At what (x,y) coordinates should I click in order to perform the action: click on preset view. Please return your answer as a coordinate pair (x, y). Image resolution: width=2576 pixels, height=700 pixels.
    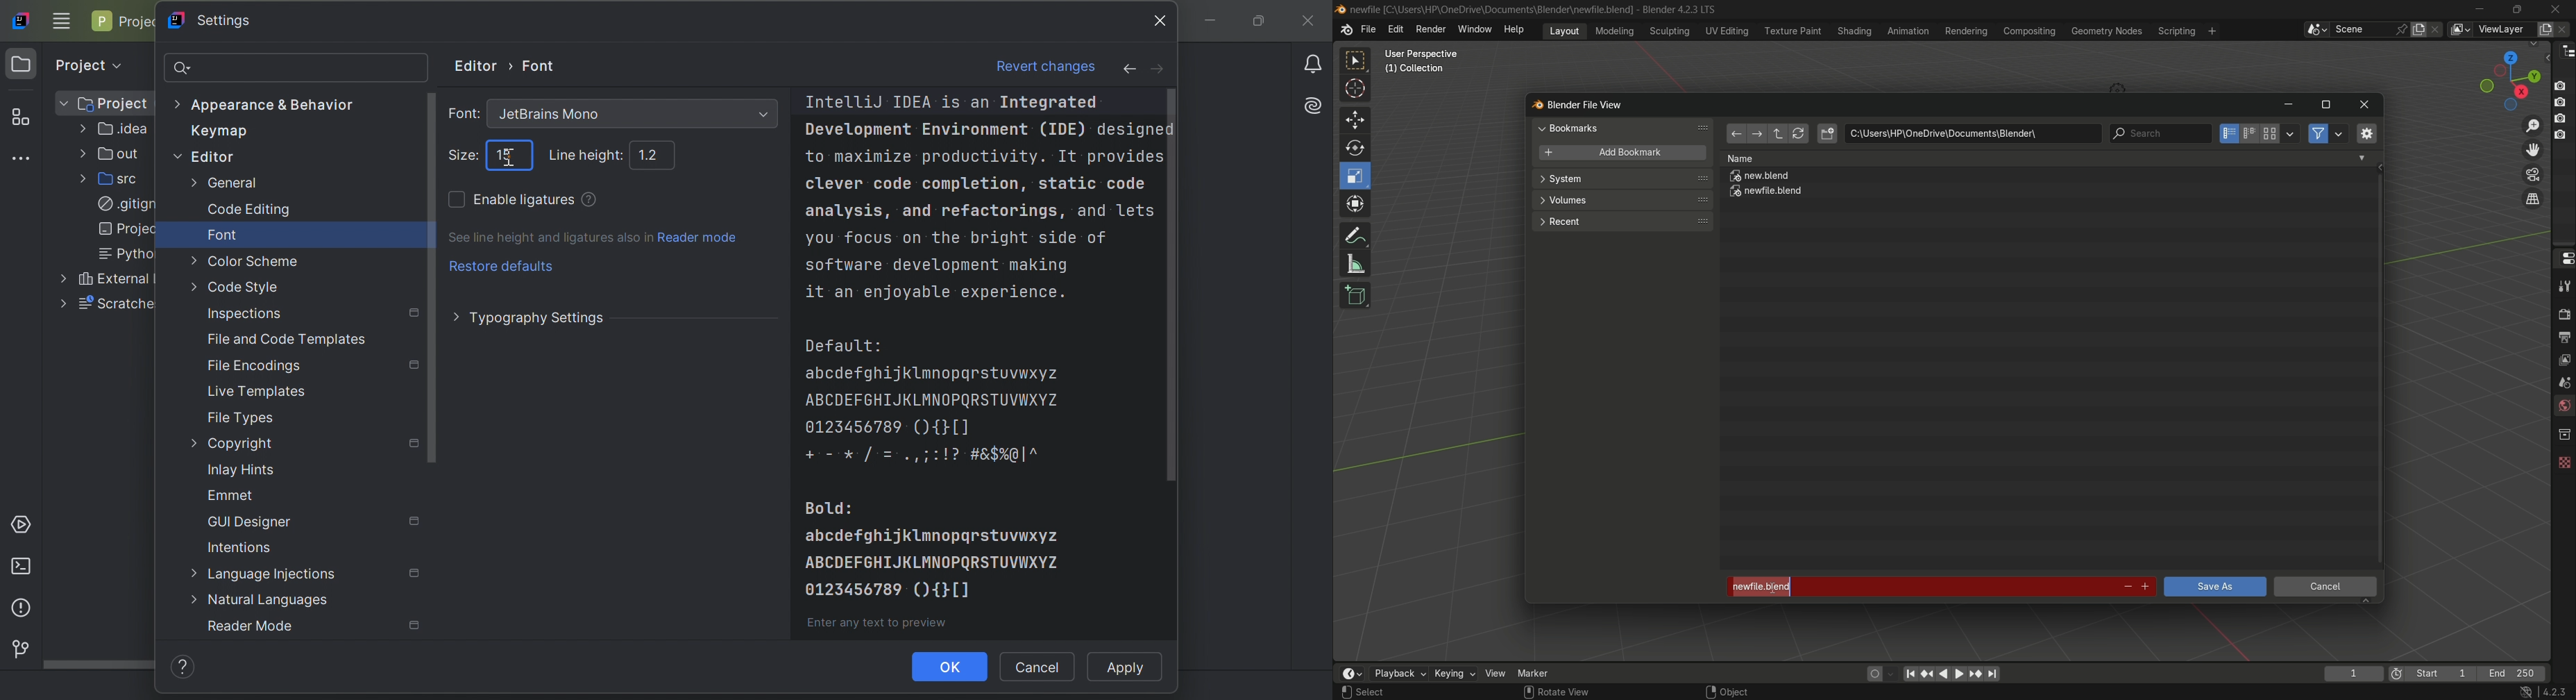
    Looking at the image, I should click on (2506, 78).